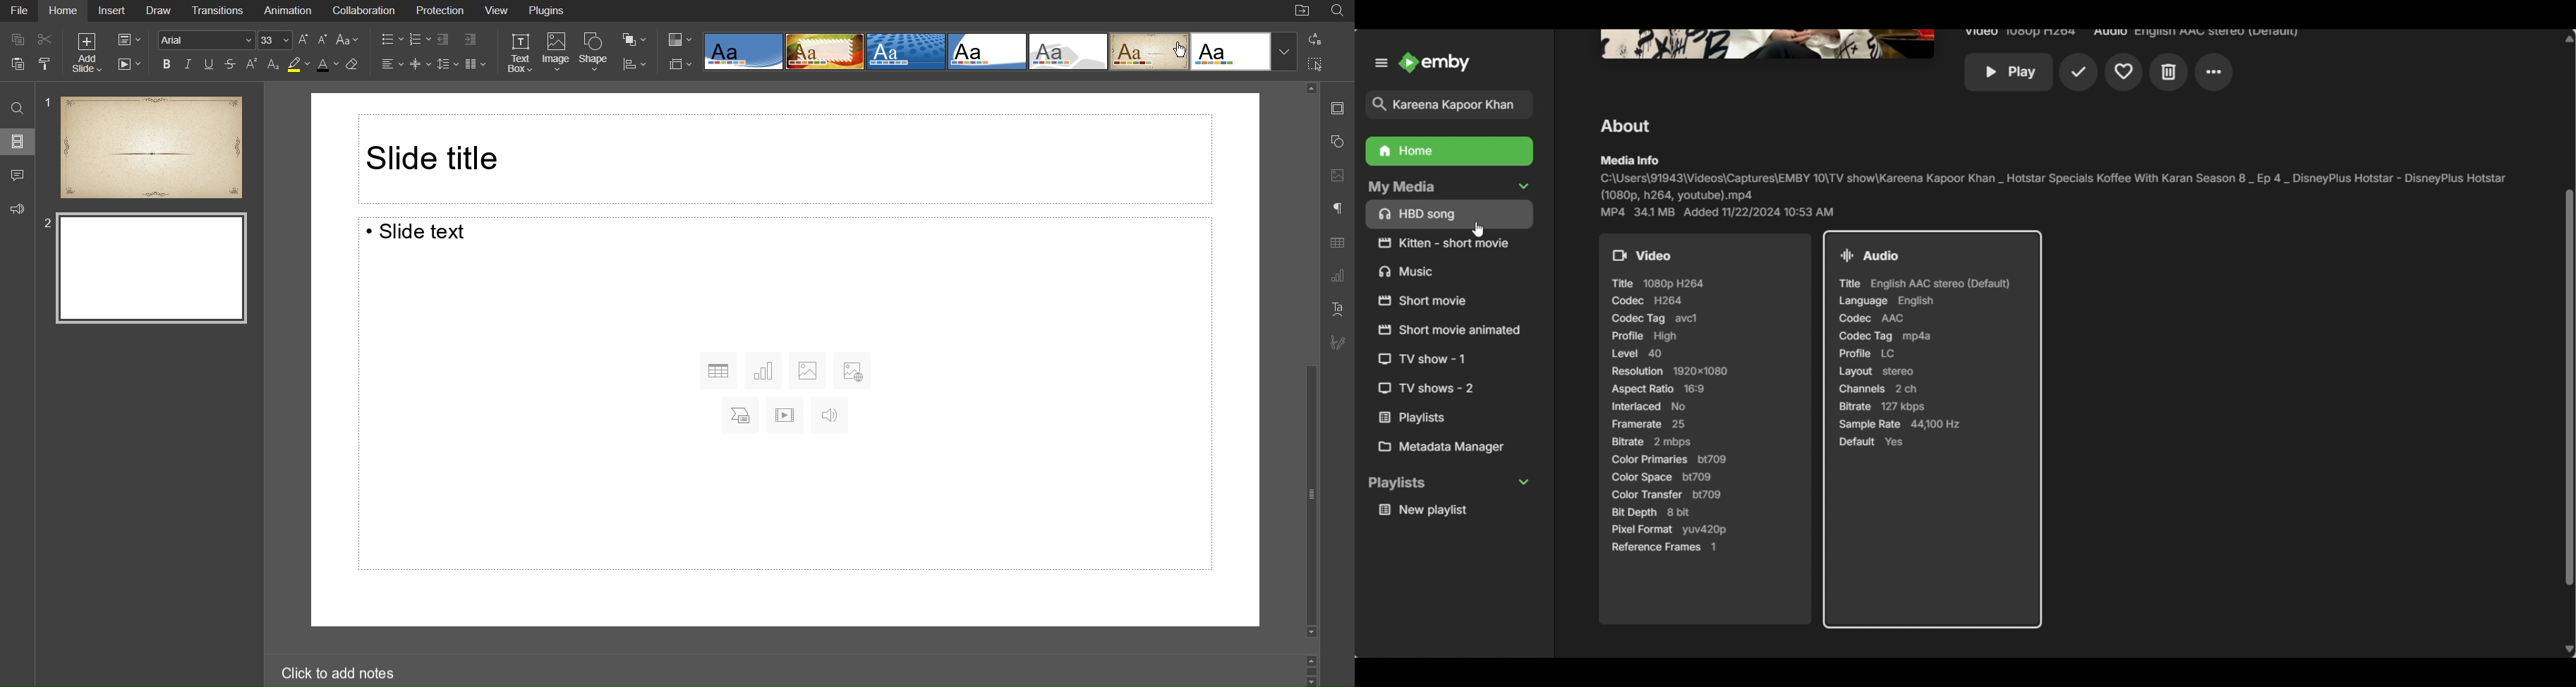 This screenshot has width=2576, height=700. I want to click on Replace, so click(1314, 39).